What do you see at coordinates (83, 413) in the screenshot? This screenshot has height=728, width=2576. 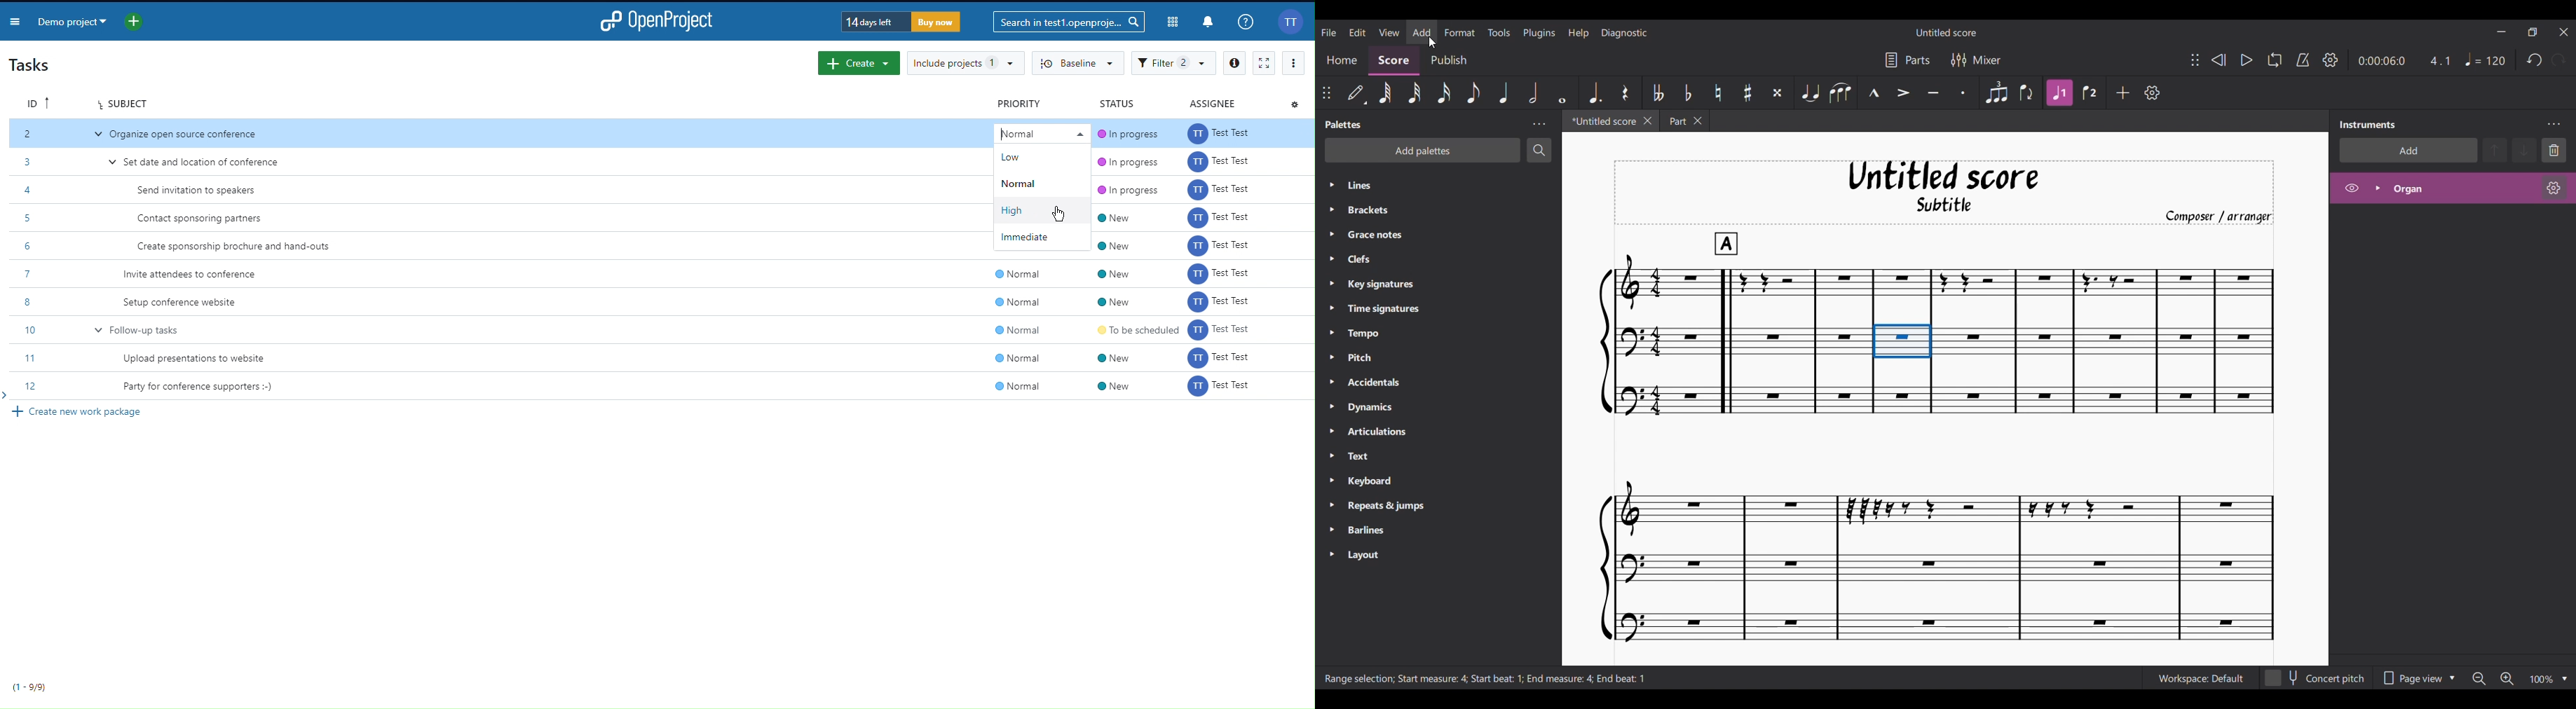 I see `Create new work package` at bounding box center [83, 413].